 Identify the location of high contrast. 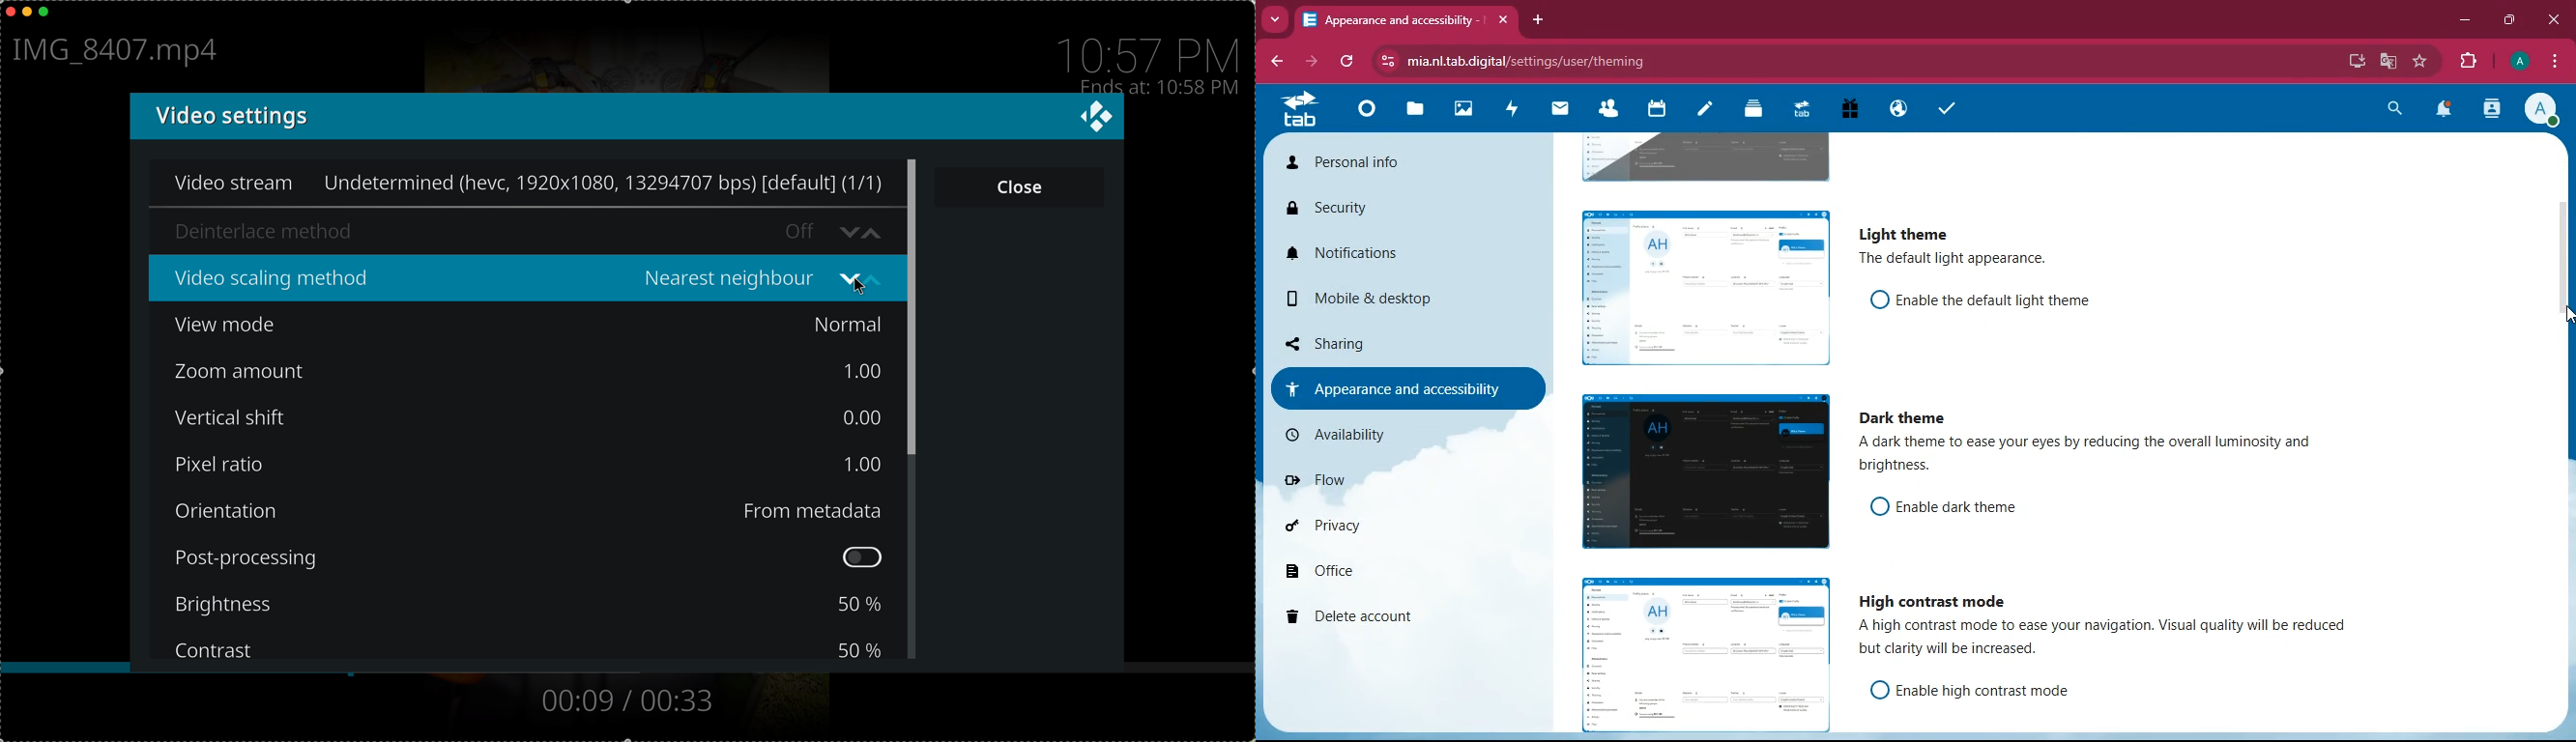
(1933, 598).